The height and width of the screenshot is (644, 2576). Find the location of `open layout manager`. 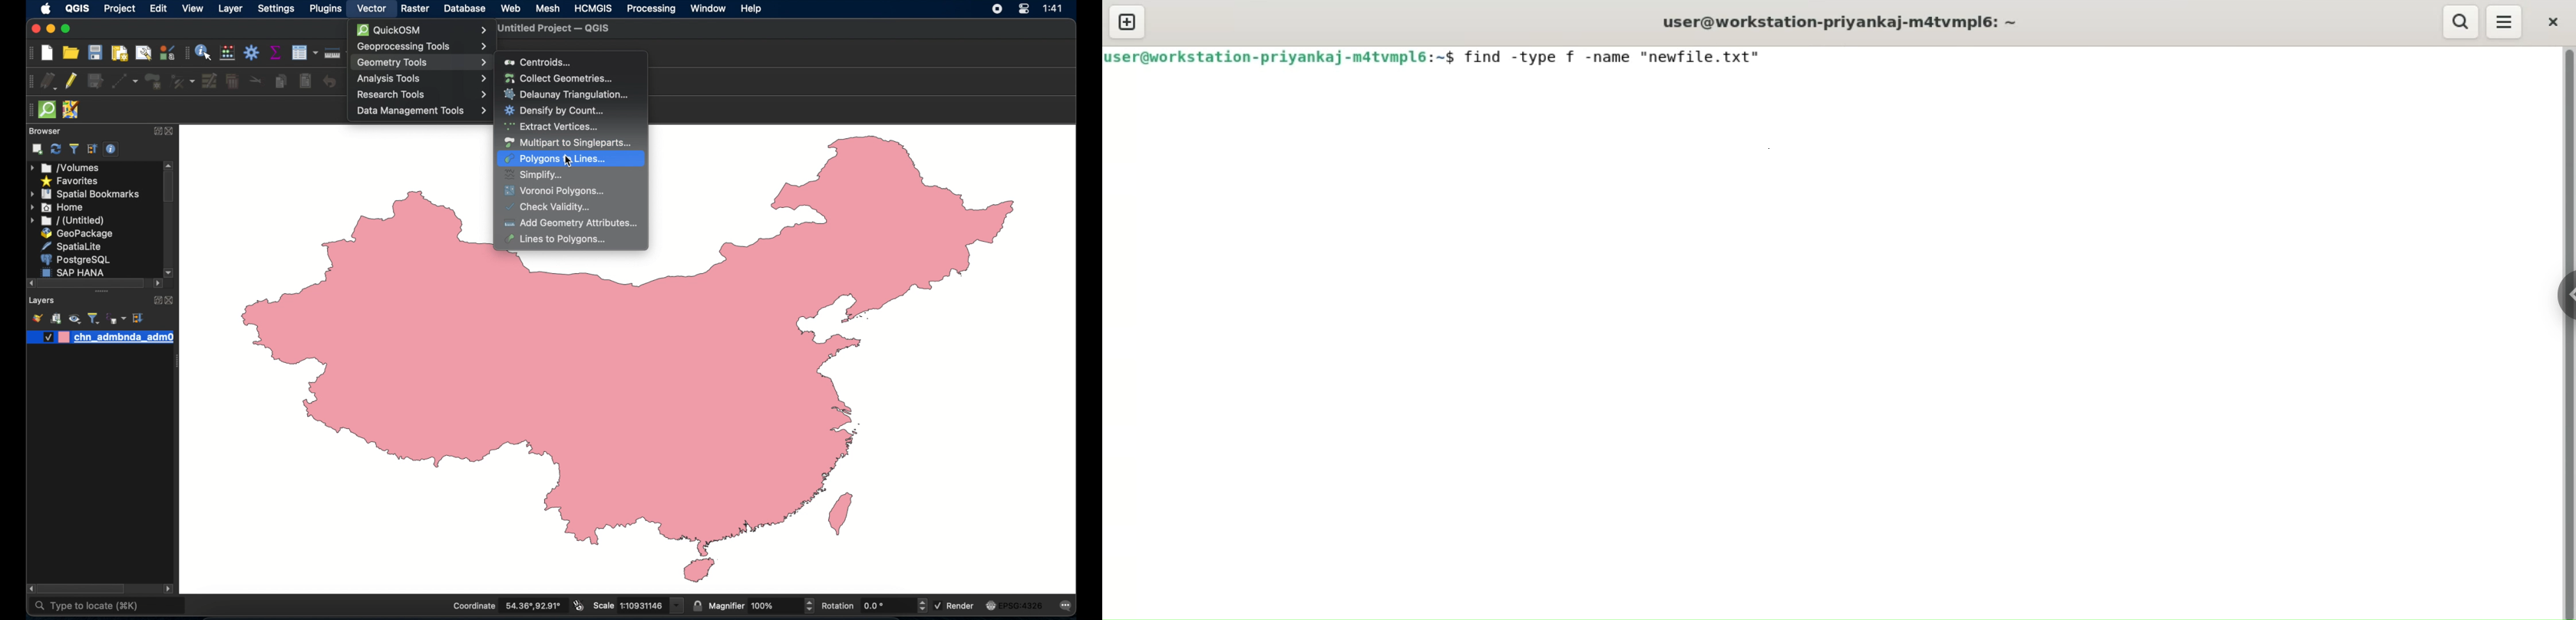

open layout manager is located at coordinates (144, 53).